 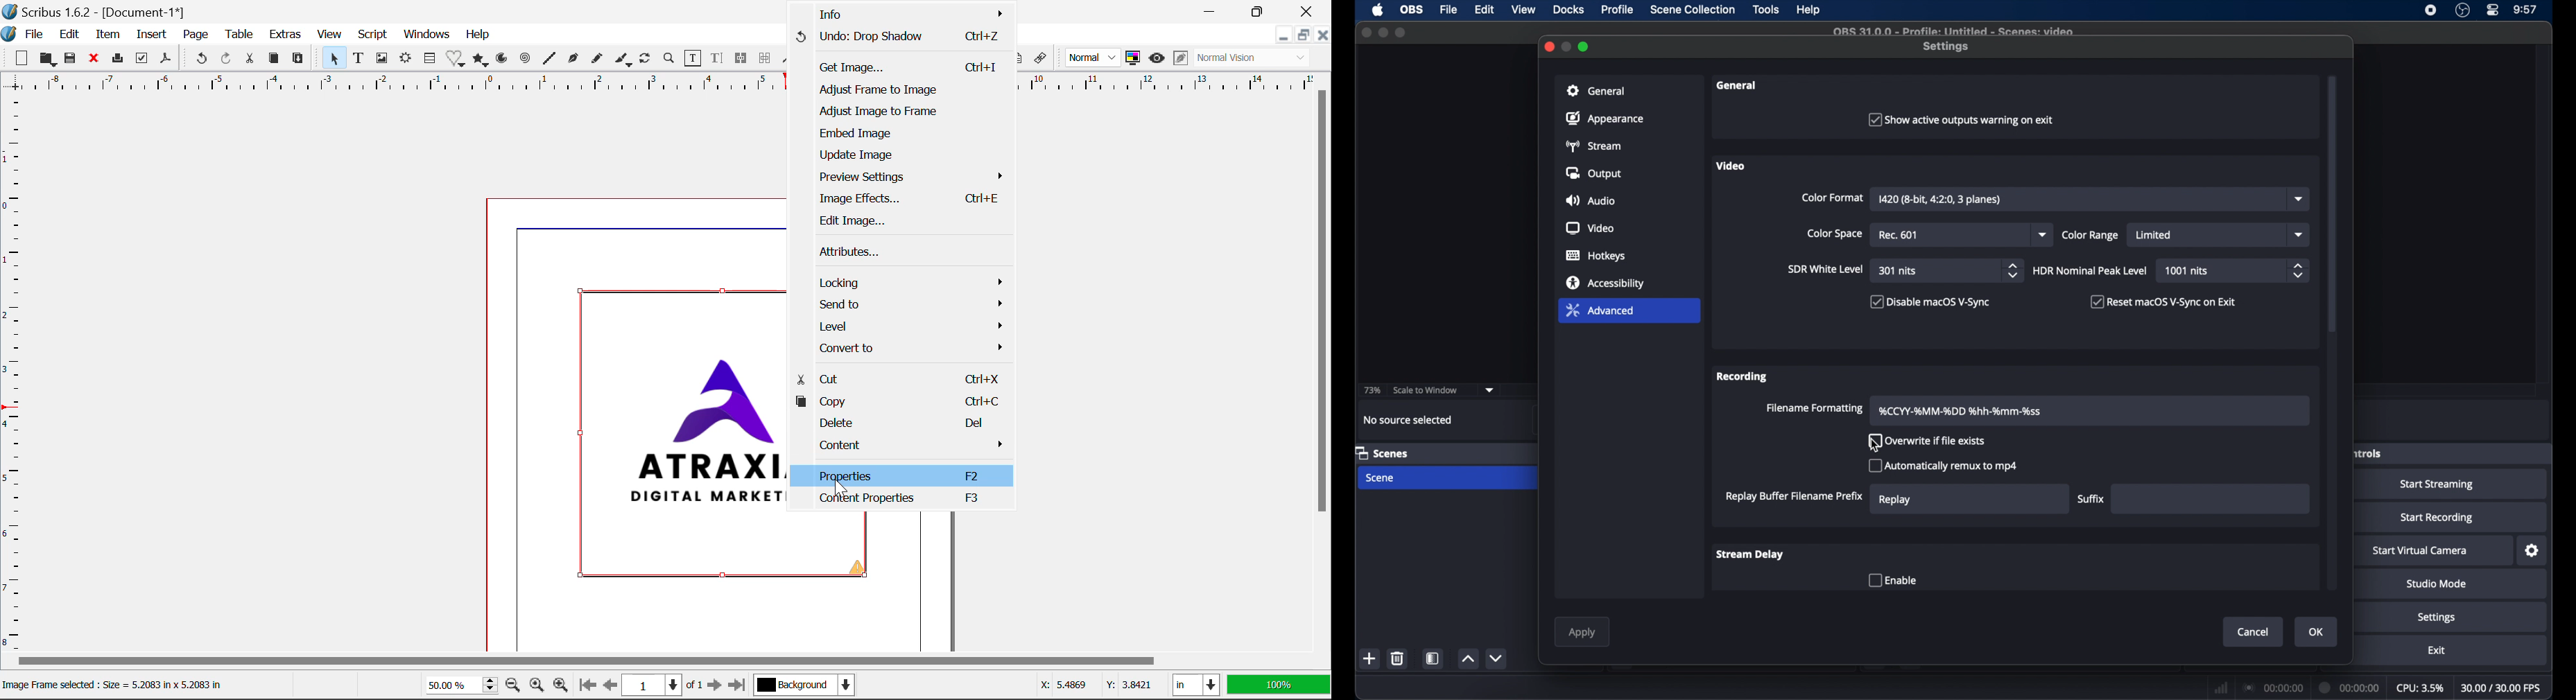 What do you see at coordinates (1939, 200) in the screenshot?
I see `I420` at bounding box center [1939, 200].